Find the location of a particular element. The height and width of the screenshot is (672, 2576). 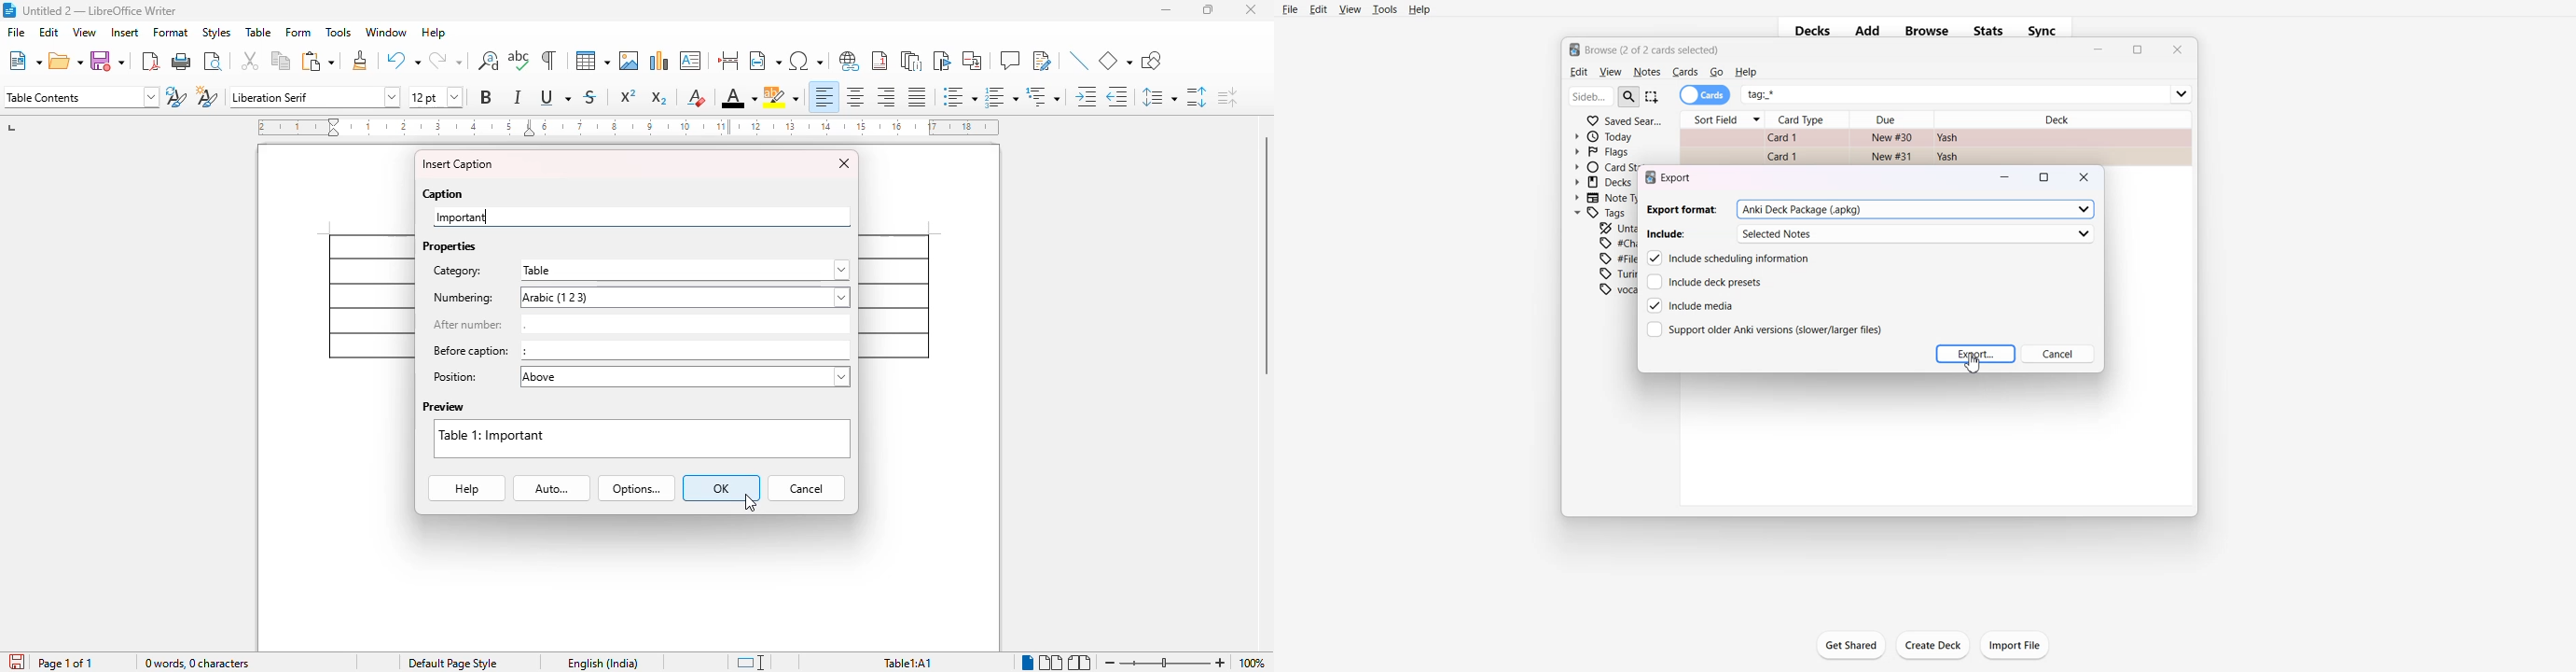

close is located at coordinates (1251, 9).